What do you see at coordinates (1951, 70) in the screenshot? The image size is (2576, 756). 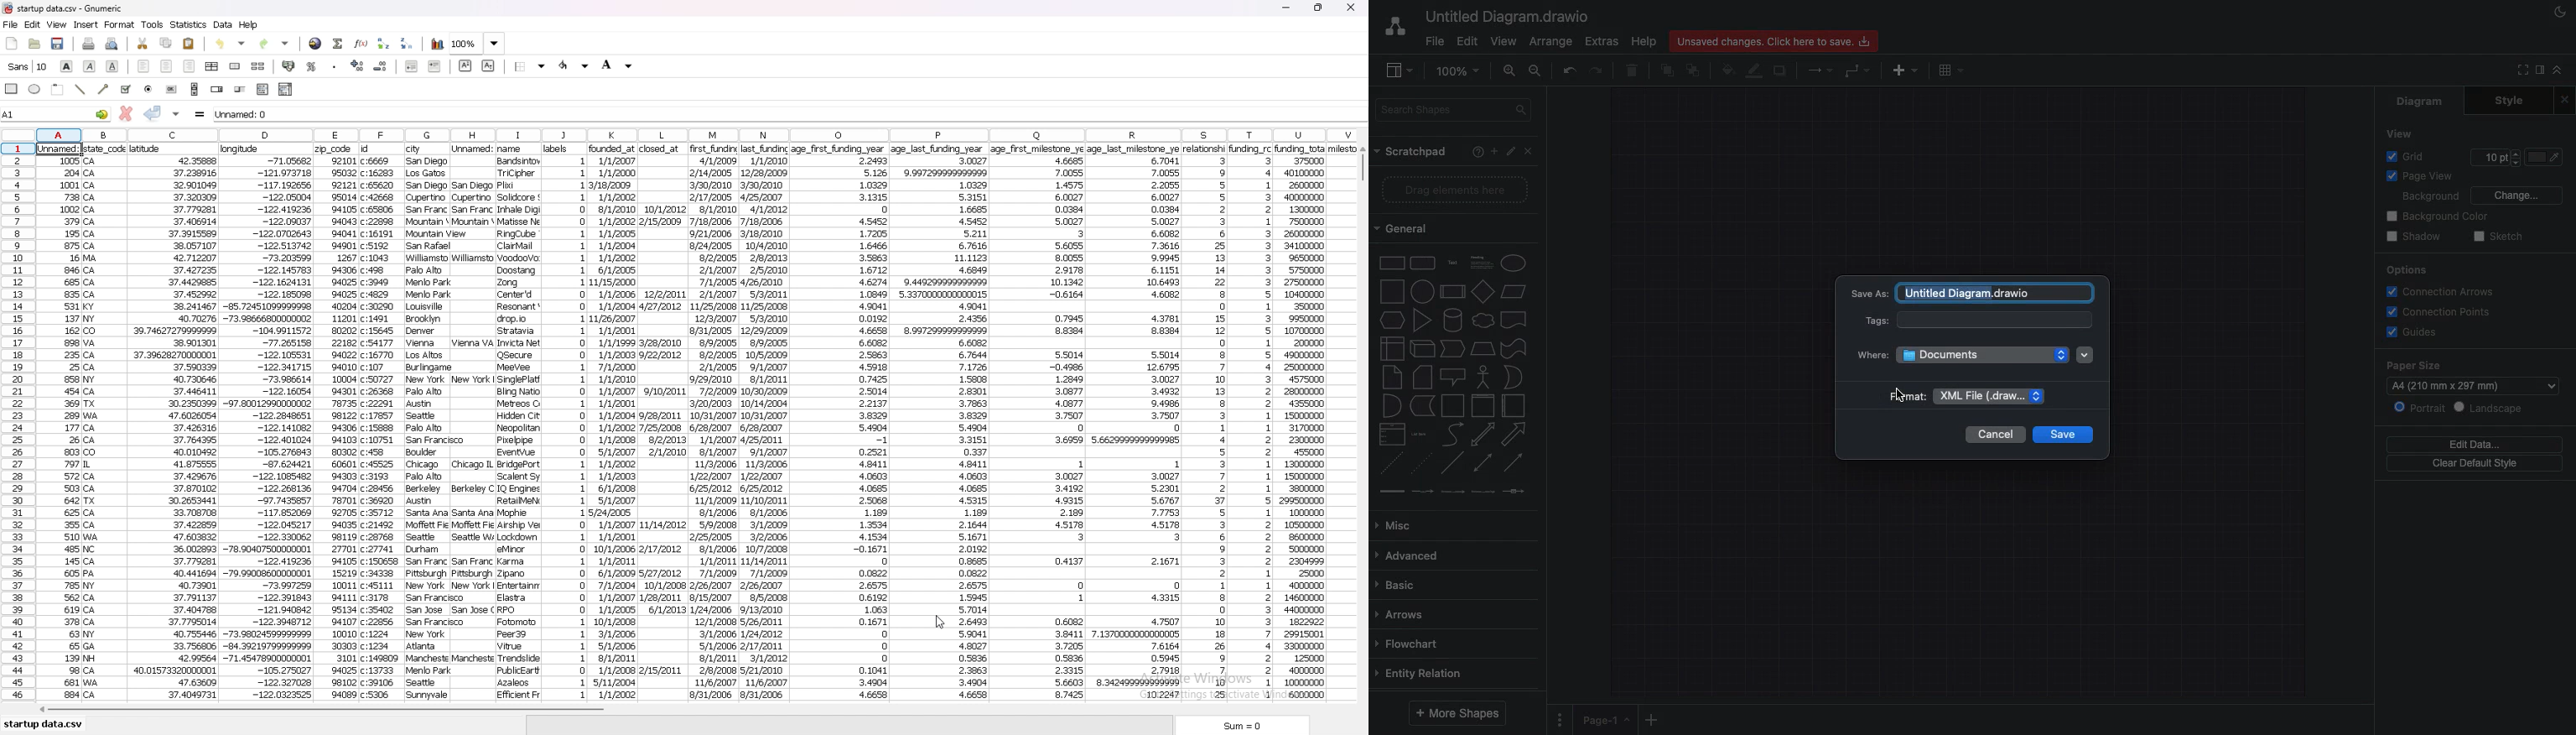 I see `Table` at bounding box center [1951, 70].